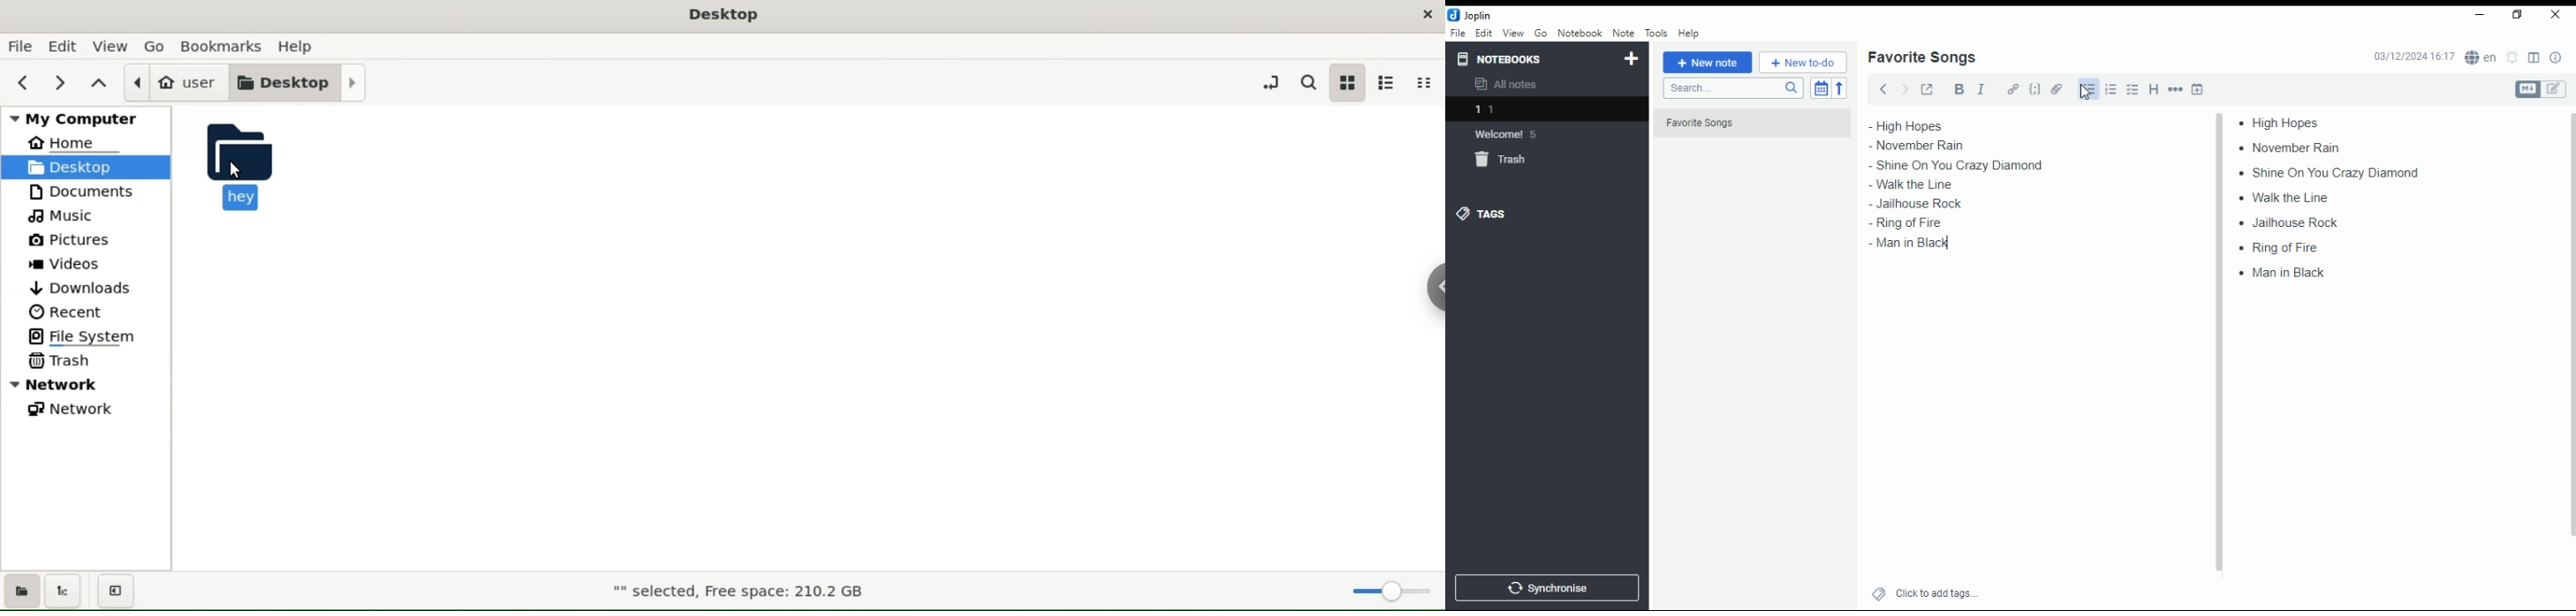 Image resolution: width=2576 pixels, height=616 pixels. I want to click on bold, so click(1959, 89).